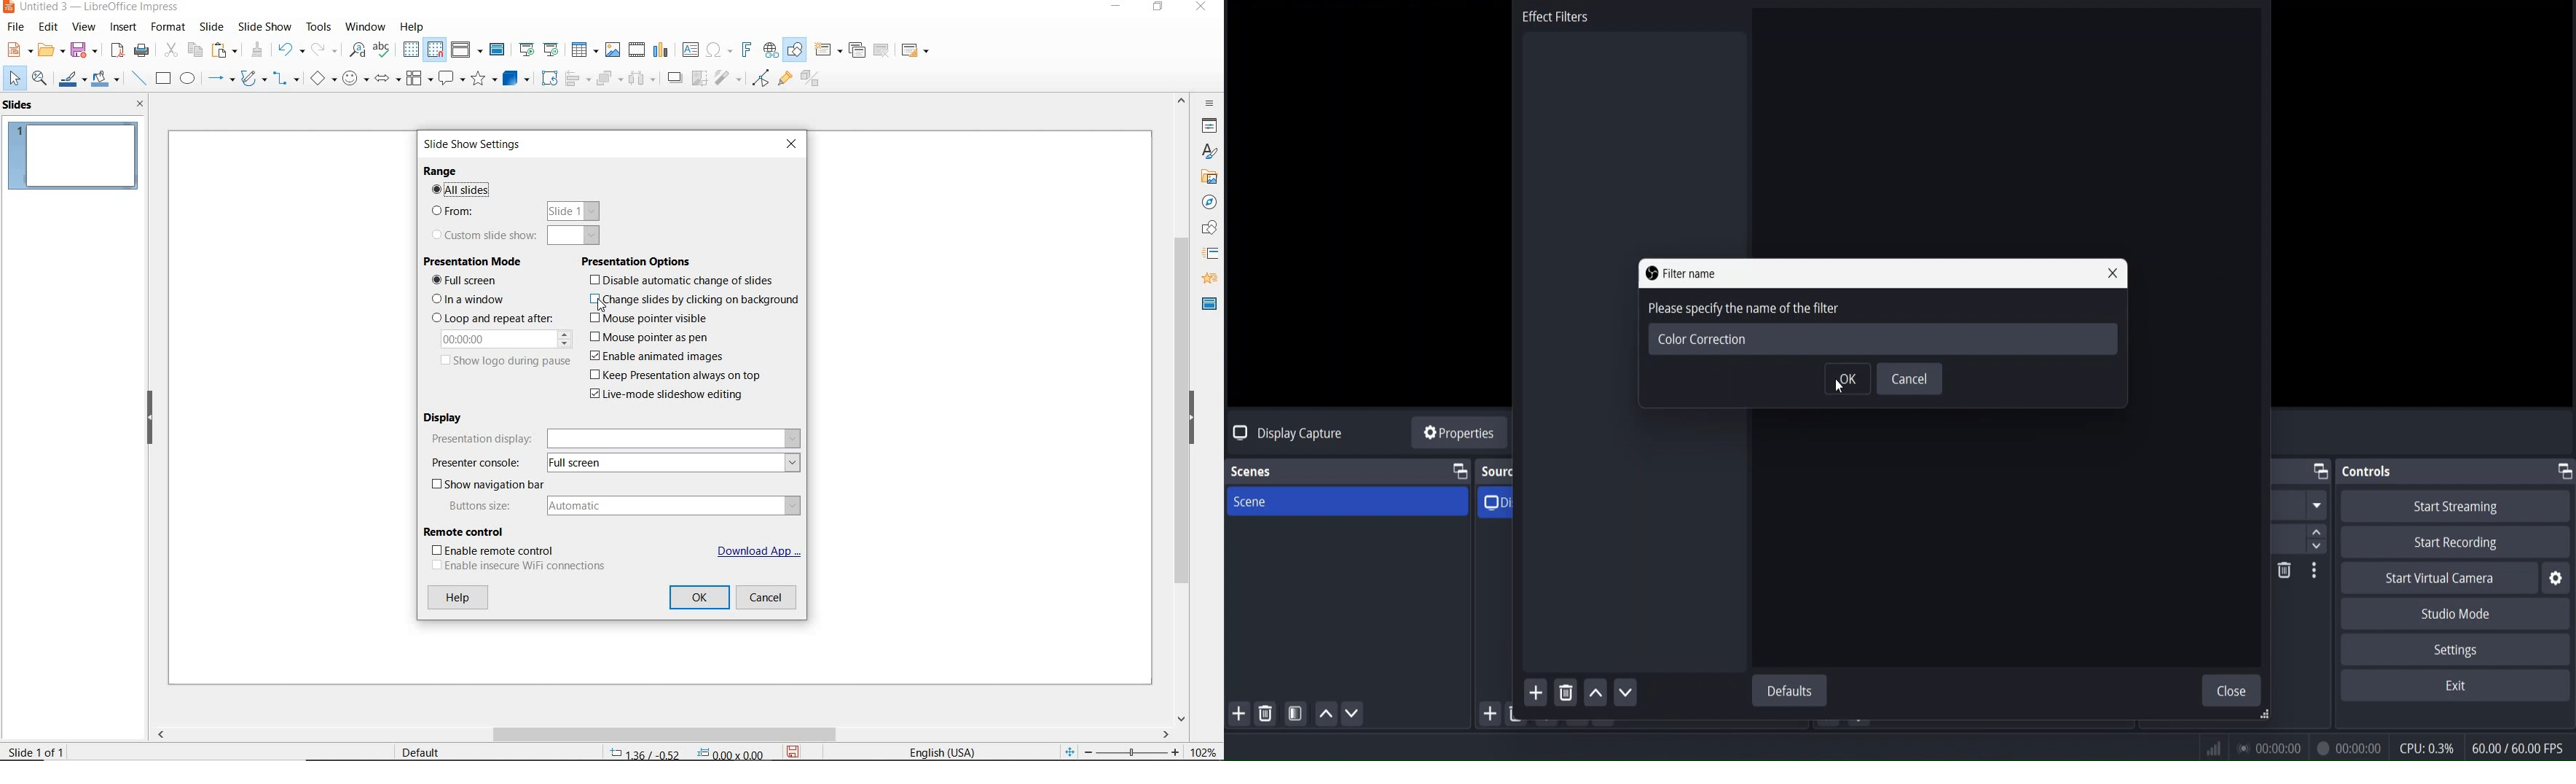  I want to click on settings, so click(2556, 579).